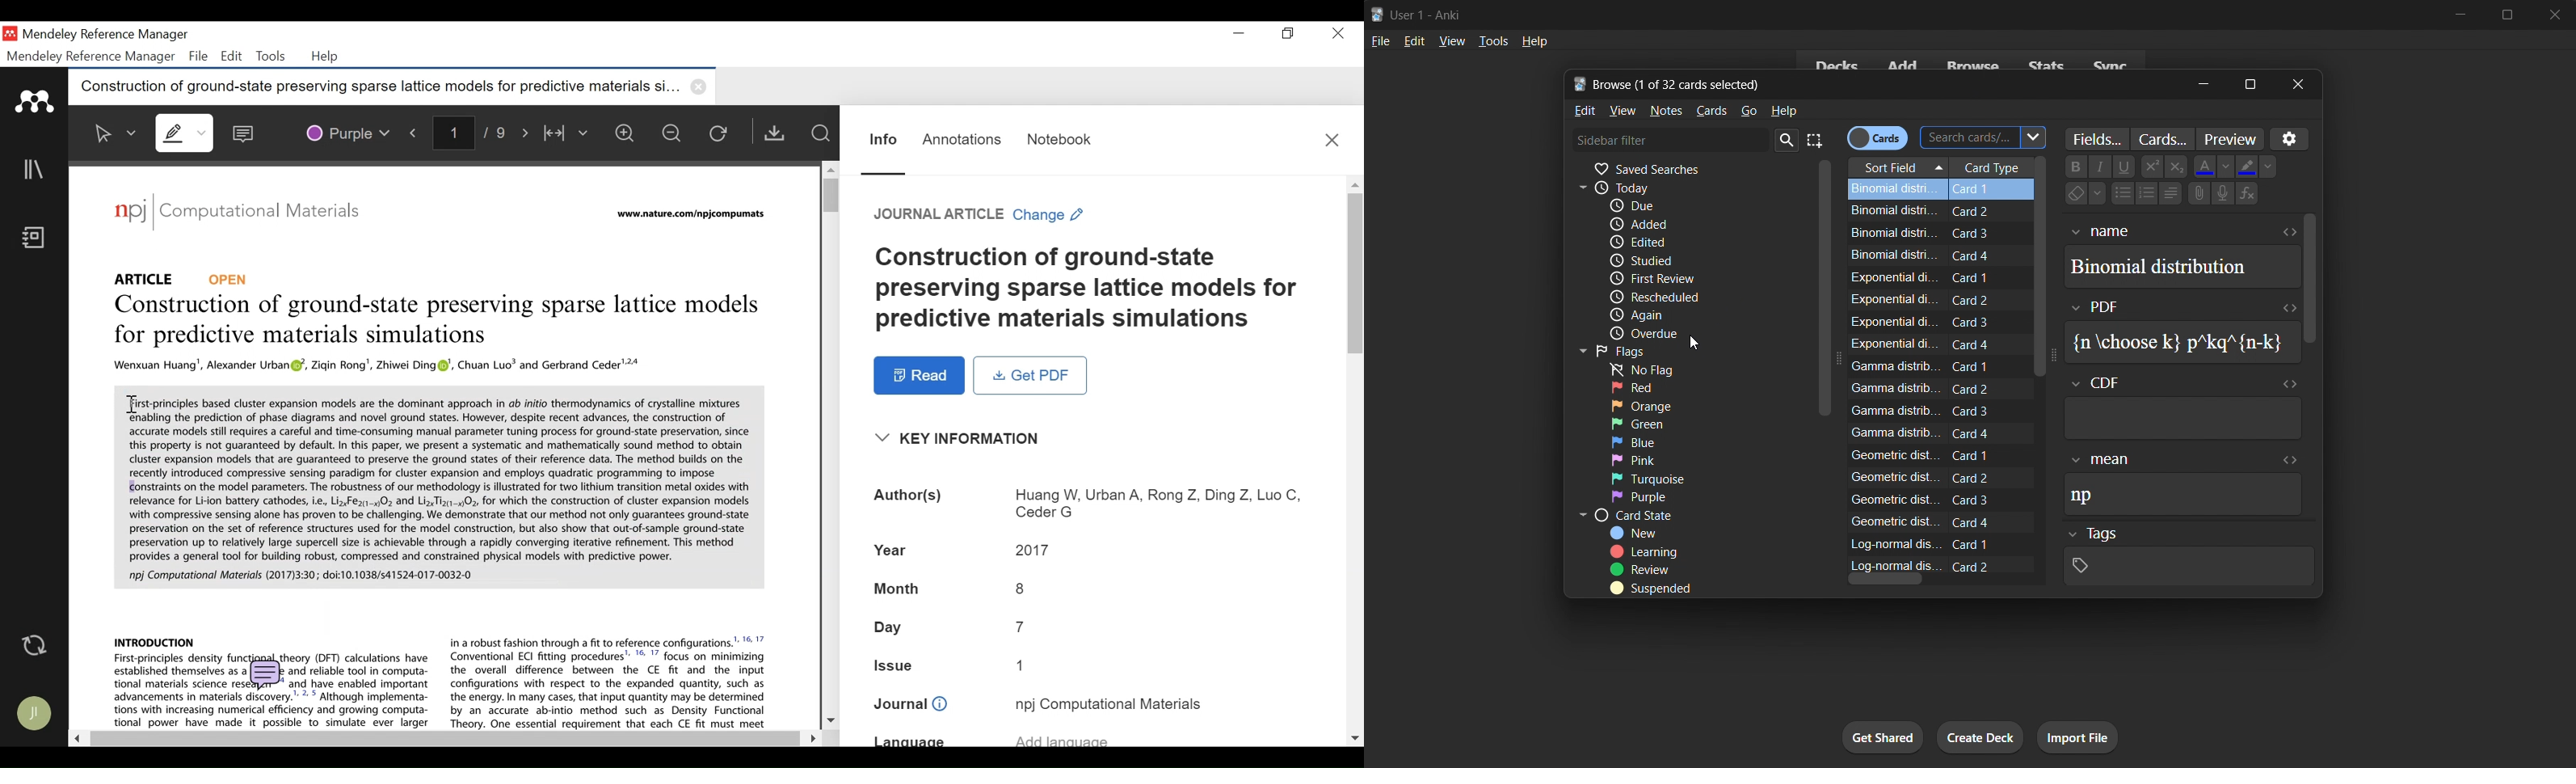 This screenshot has height=784, width=2576. Describe the element at coordinates (2125, 383) in the screenshot. I see `cdf` at that location.